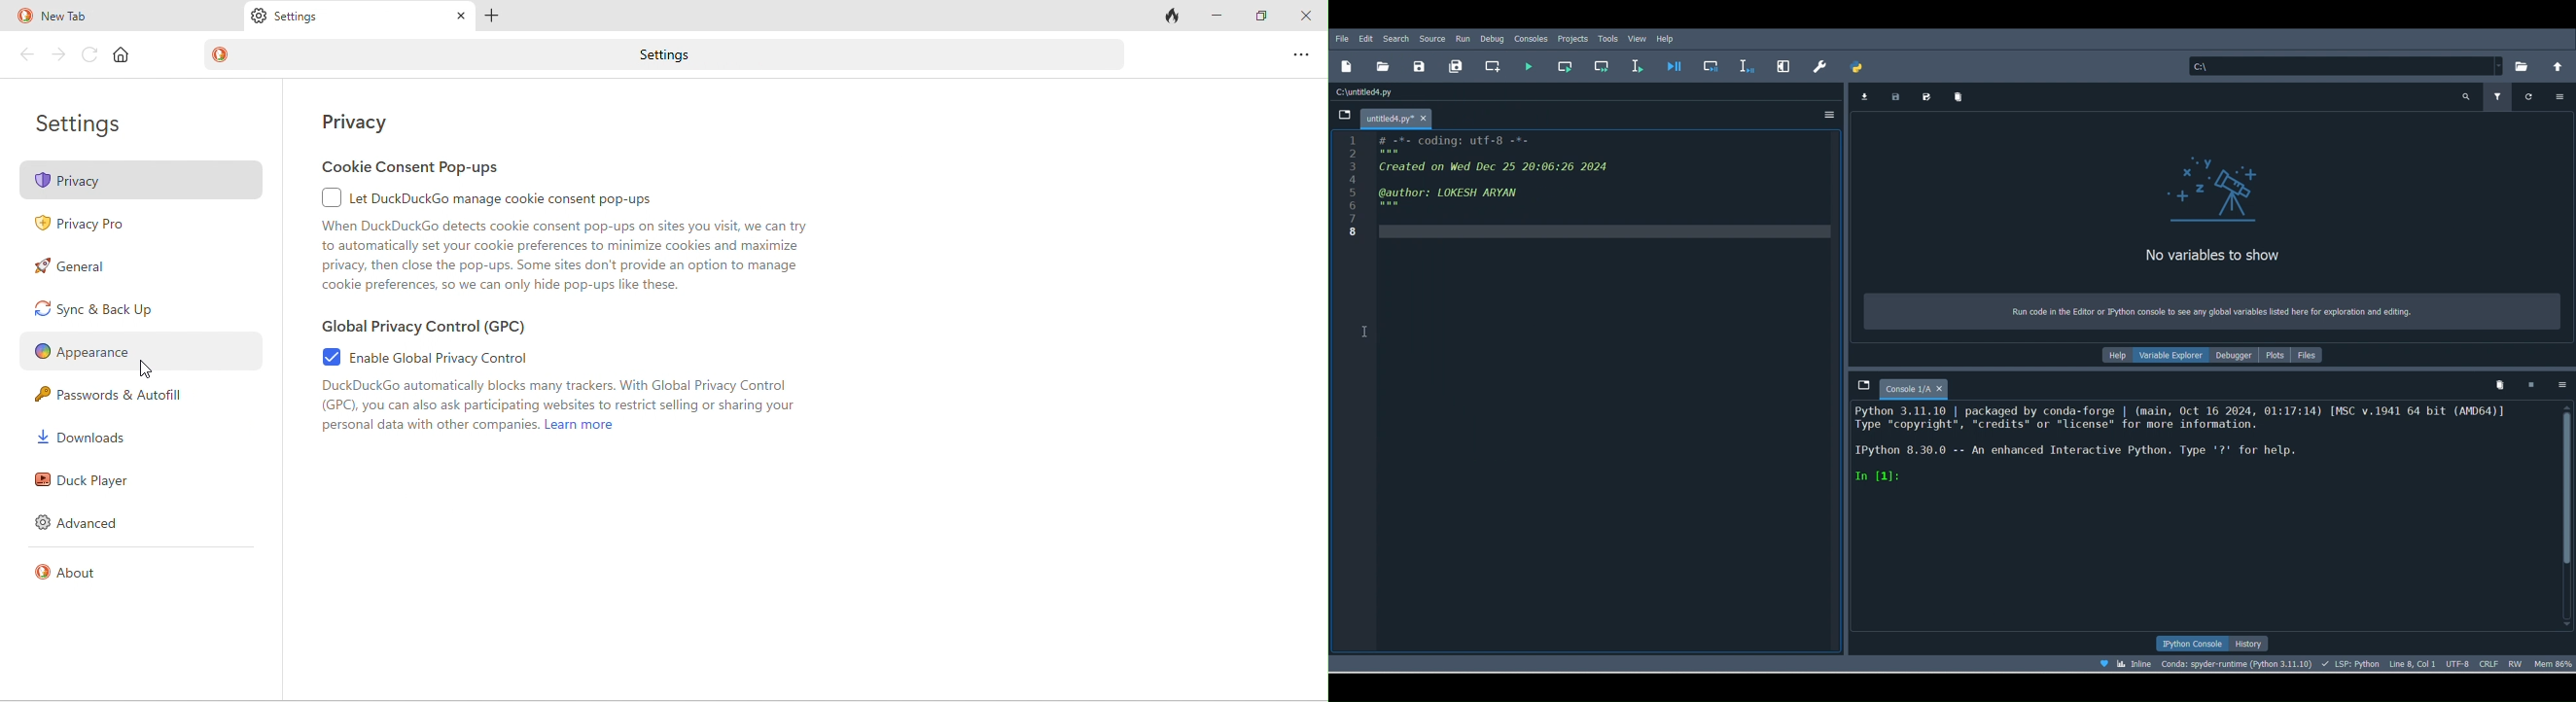 The width and height of the screenshot is (2576, 728). Describe the element at coordinates (2467, 96) in the screenshot. I see `Search variable names and types (Ctrl + F)` at that location.